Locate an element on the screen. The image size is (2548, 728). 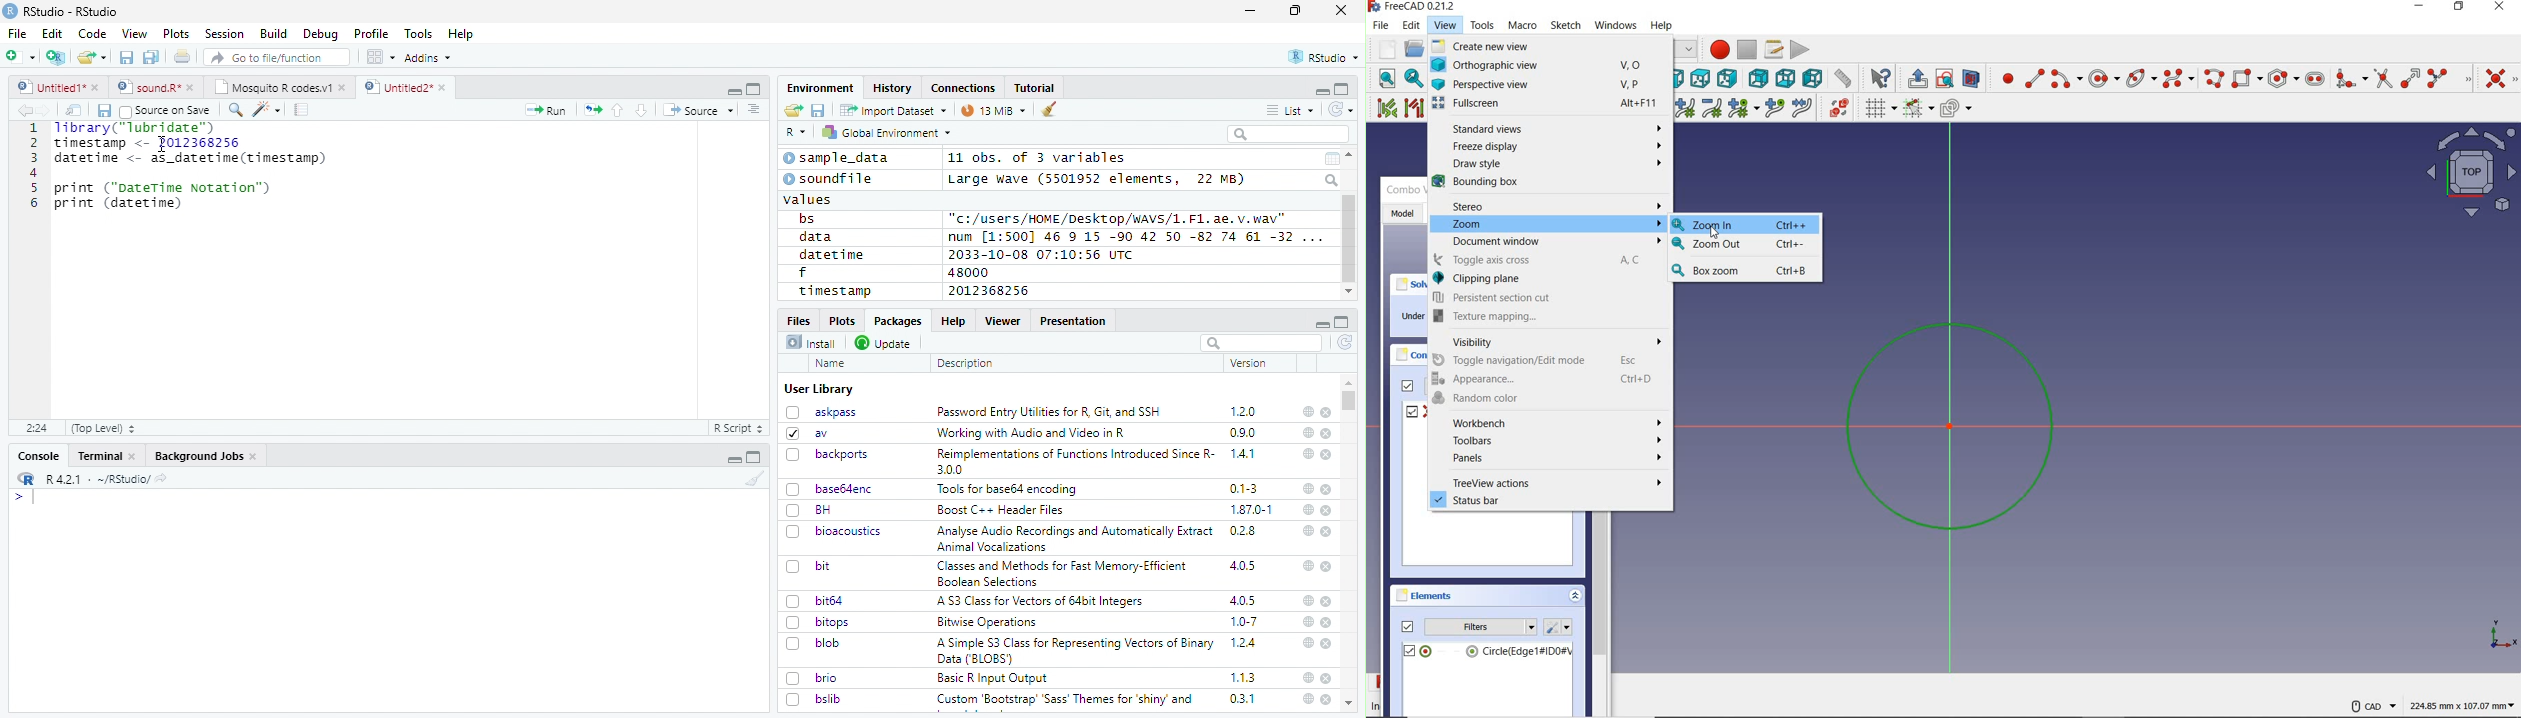
1.0-7 is located at coordinates (1245, 622).